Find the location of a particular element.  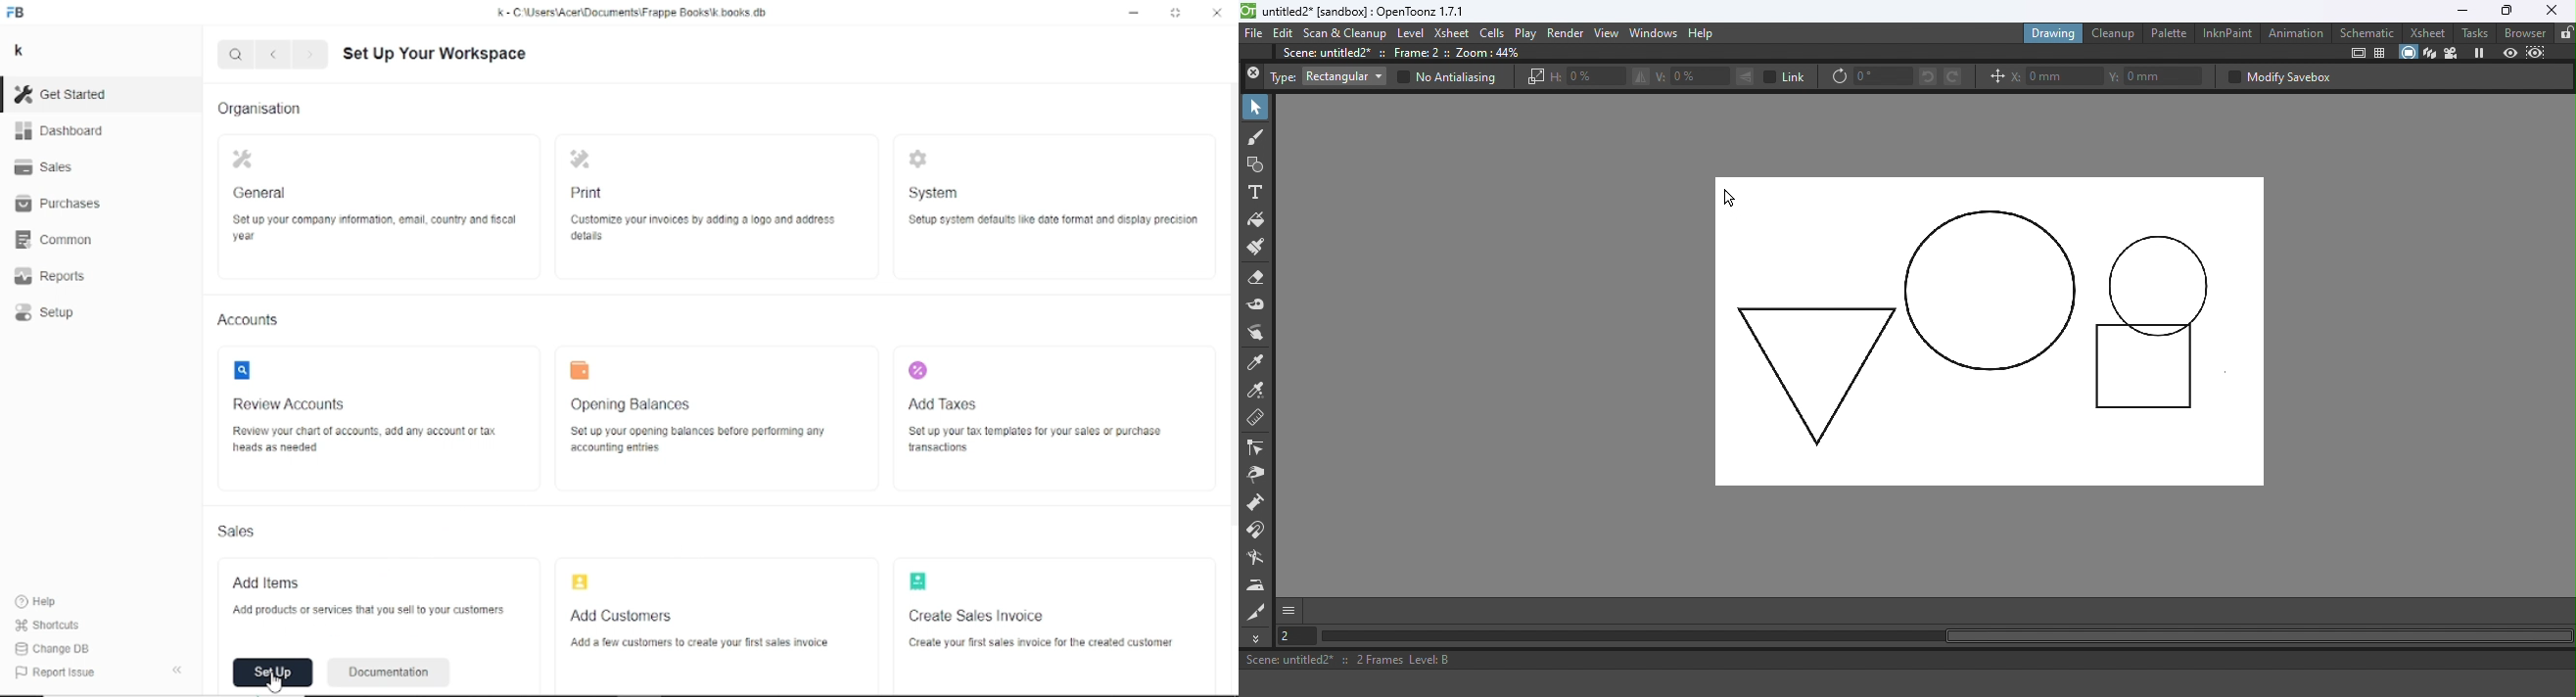

Shortcuts is located at coordinates (49, 626).